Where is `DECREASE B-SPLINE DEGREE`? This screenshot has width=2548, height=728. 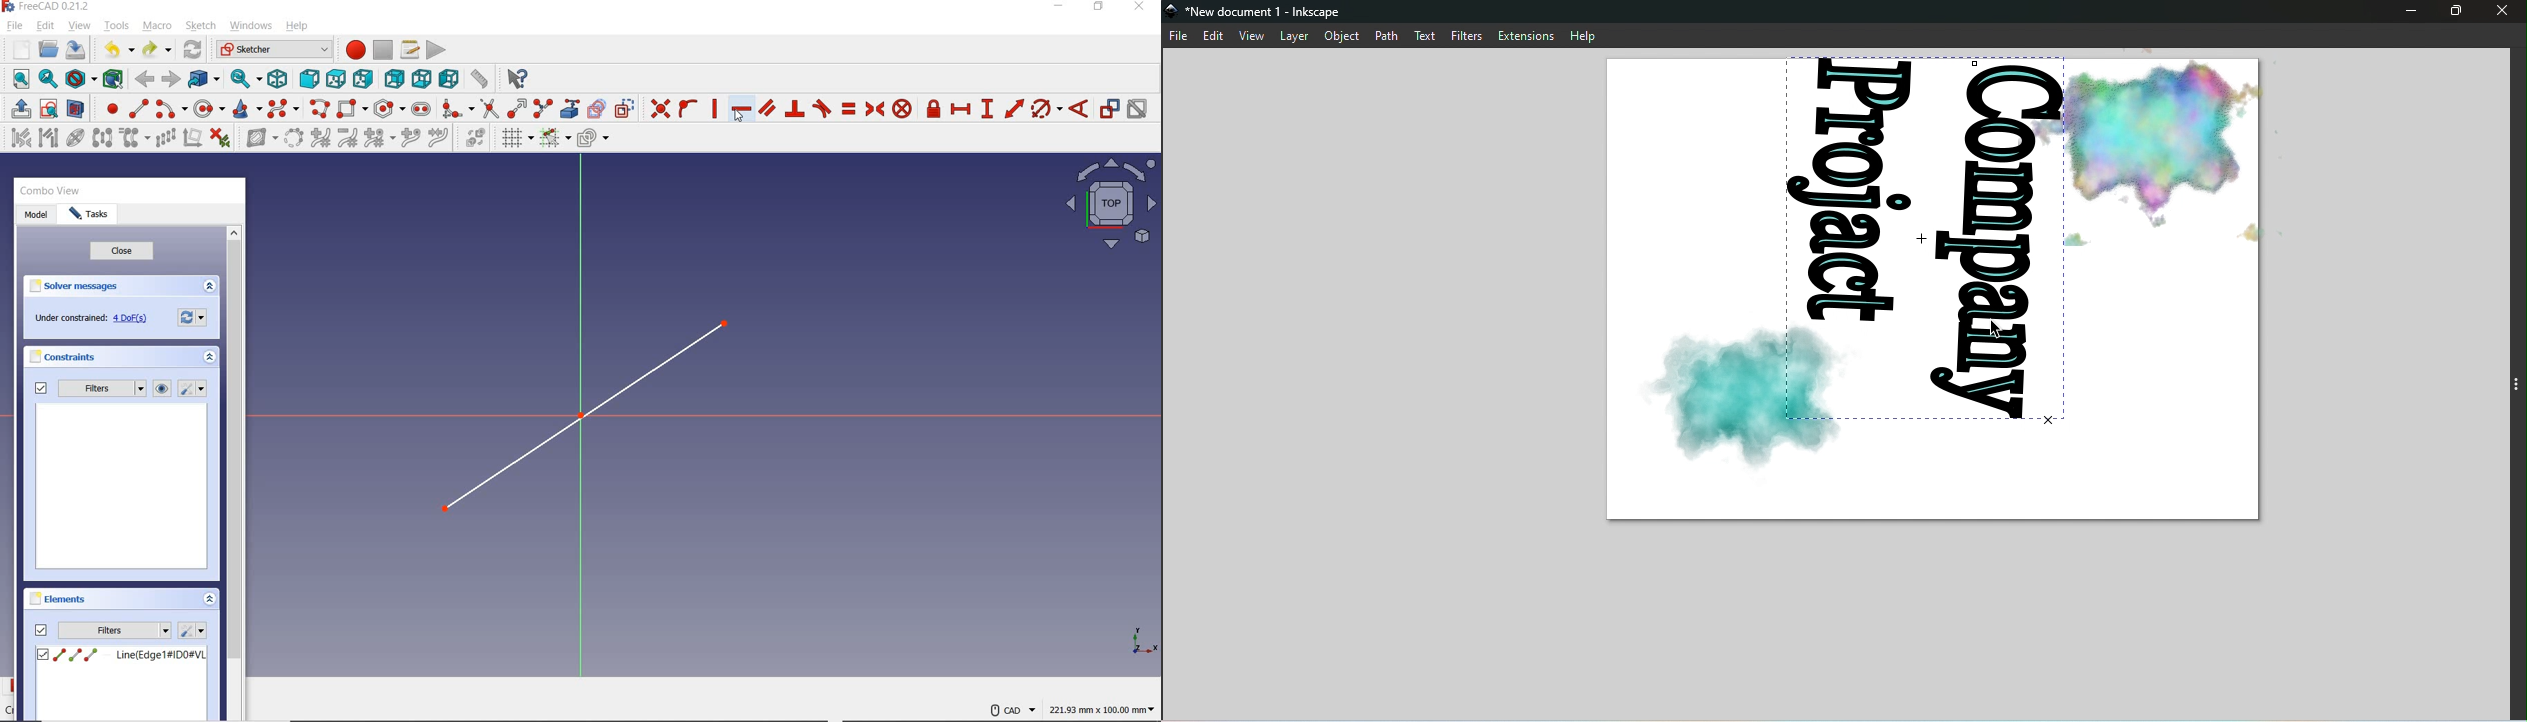 DECREASE B-SPLINE DEGREE is located at coordinates (347, 137).